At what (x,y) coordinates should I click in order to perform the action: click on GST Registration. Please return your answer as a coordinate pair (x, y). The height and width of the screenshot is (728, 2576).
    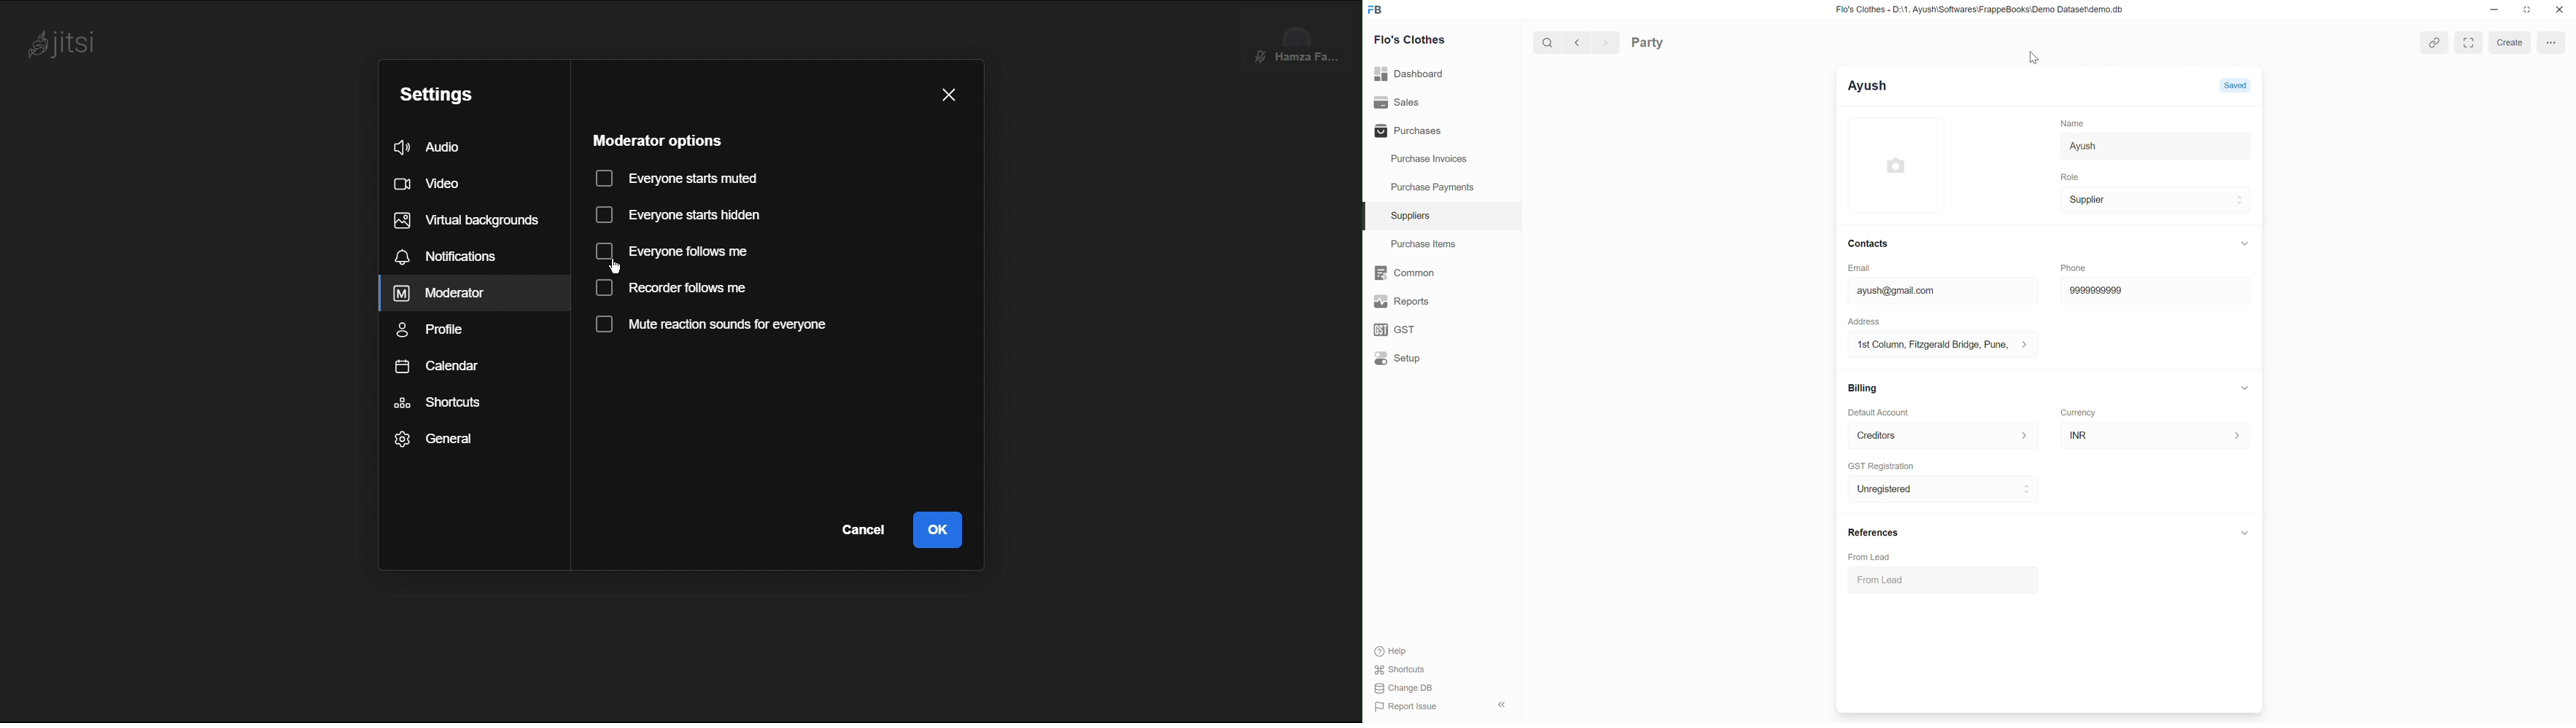
    Looking at the image, I should click on (1881, 466).